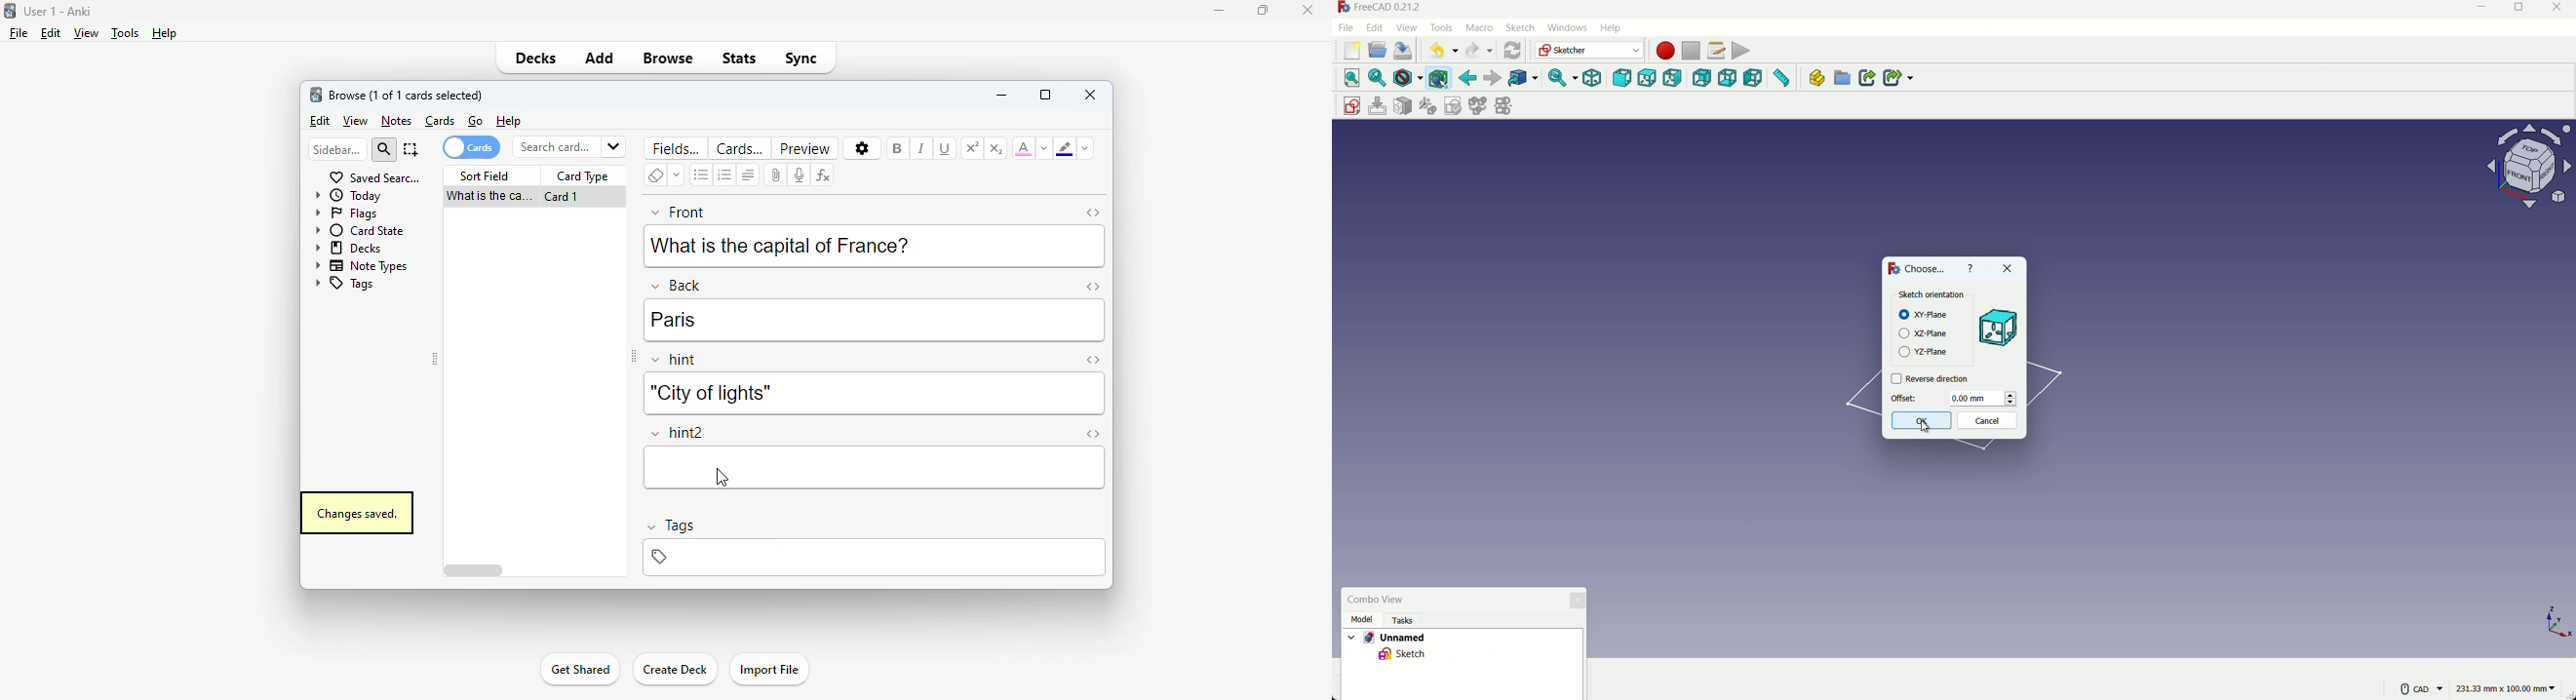 The width and height of the screenshot is (2576, 700). What do you see at coordinates (396, 121) in the screenshot?
I see `notes` at bounding box center [396, 121].